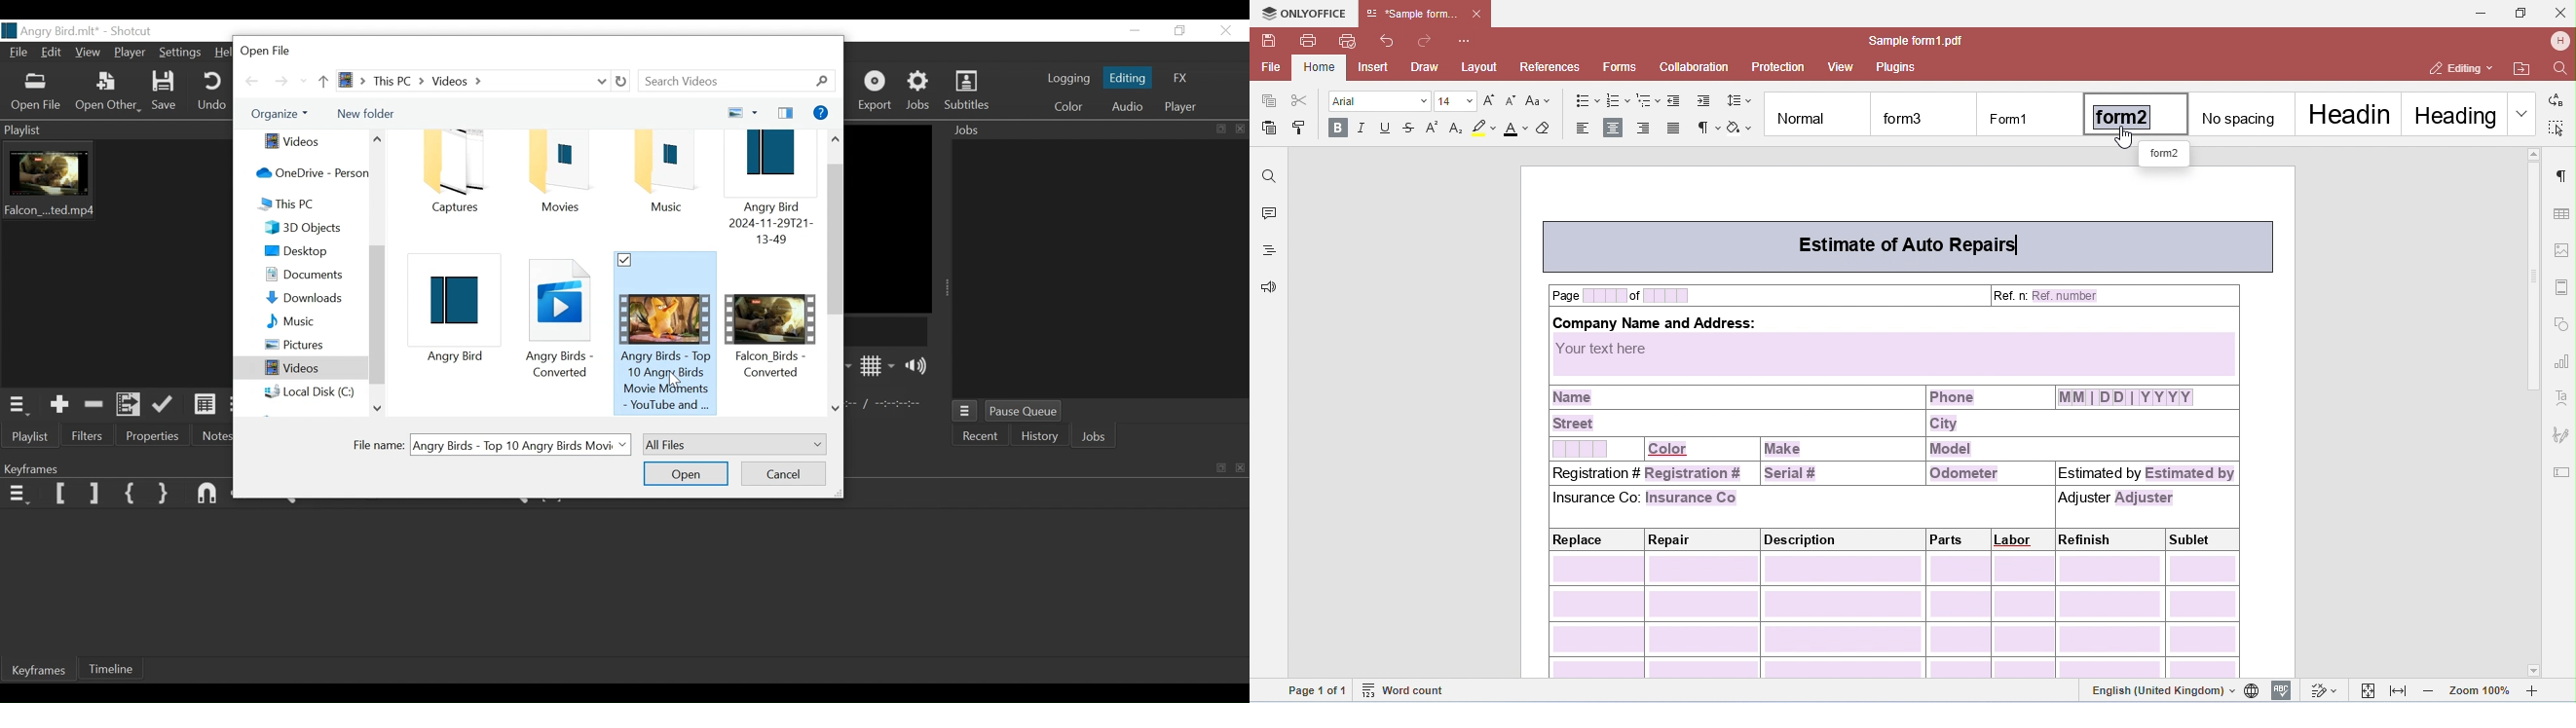  Describe the element at coordinates (310, 345) in the screenshot. I see `Pictures` at that location.